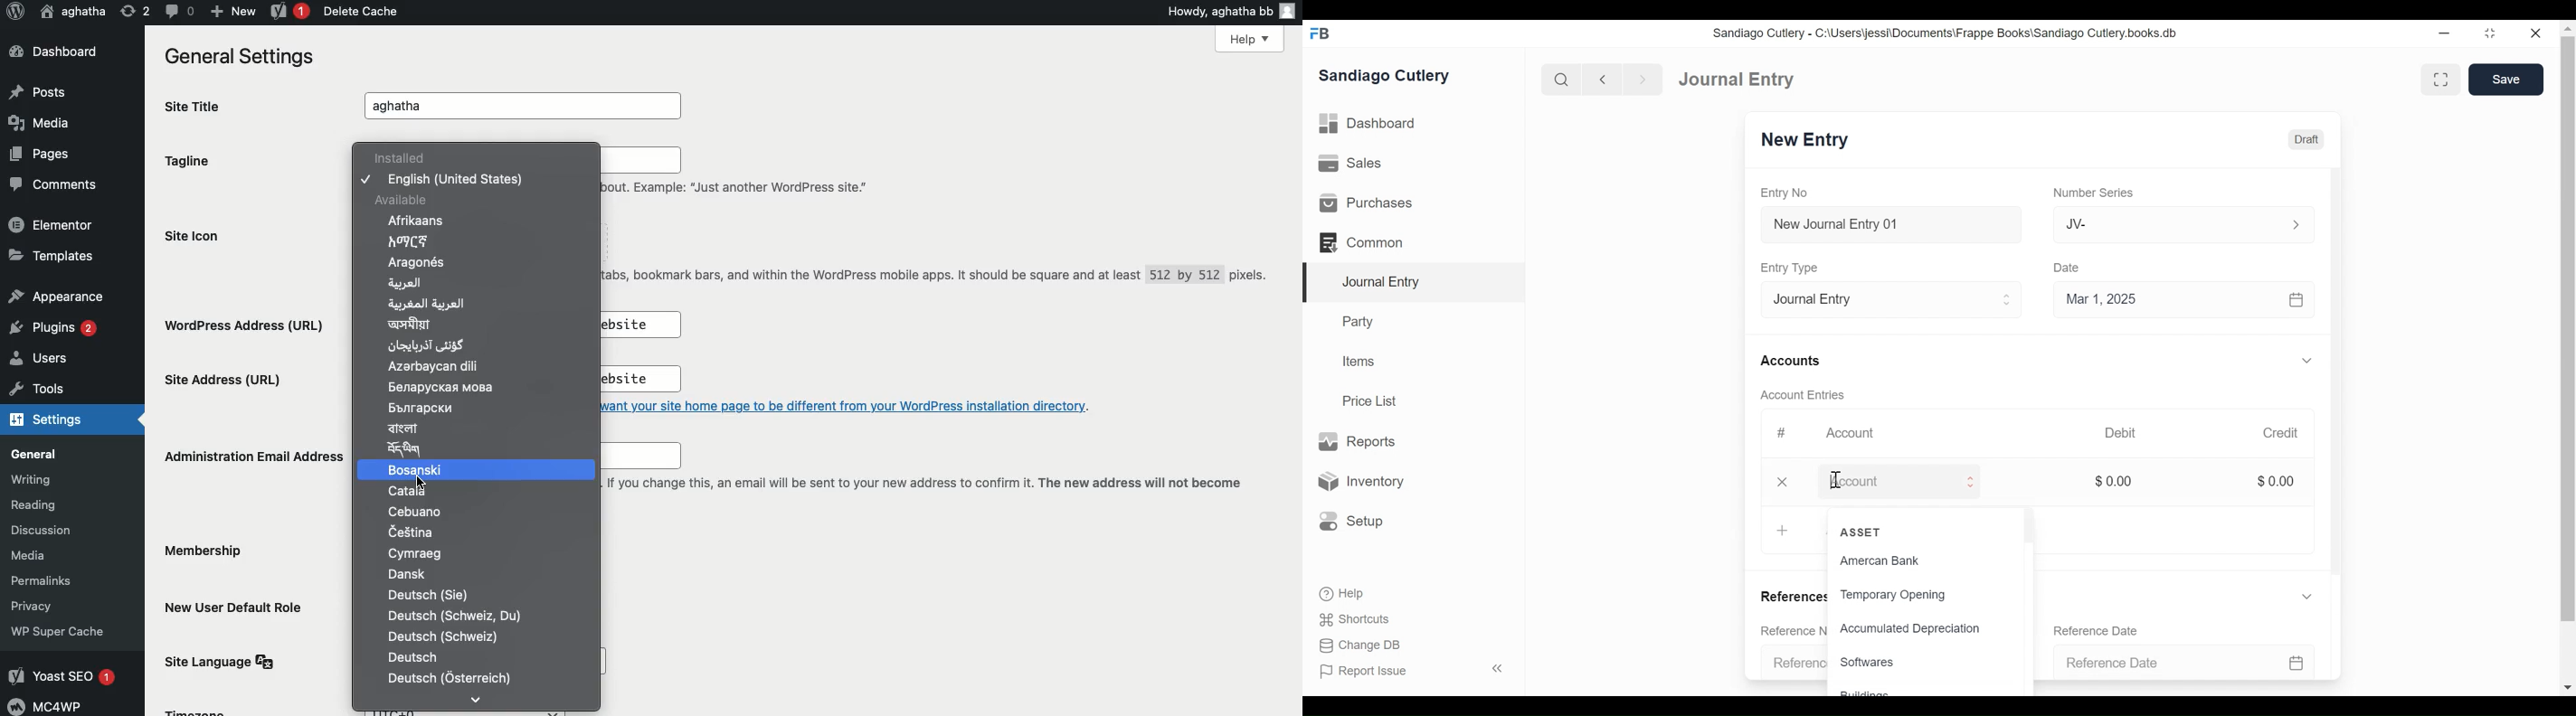 The height and width of the screenshot is (728, 2576). What do you see at coordinates (1858, 434) in the screenshot?
I see `Account` at bounding box center [1858, 434].